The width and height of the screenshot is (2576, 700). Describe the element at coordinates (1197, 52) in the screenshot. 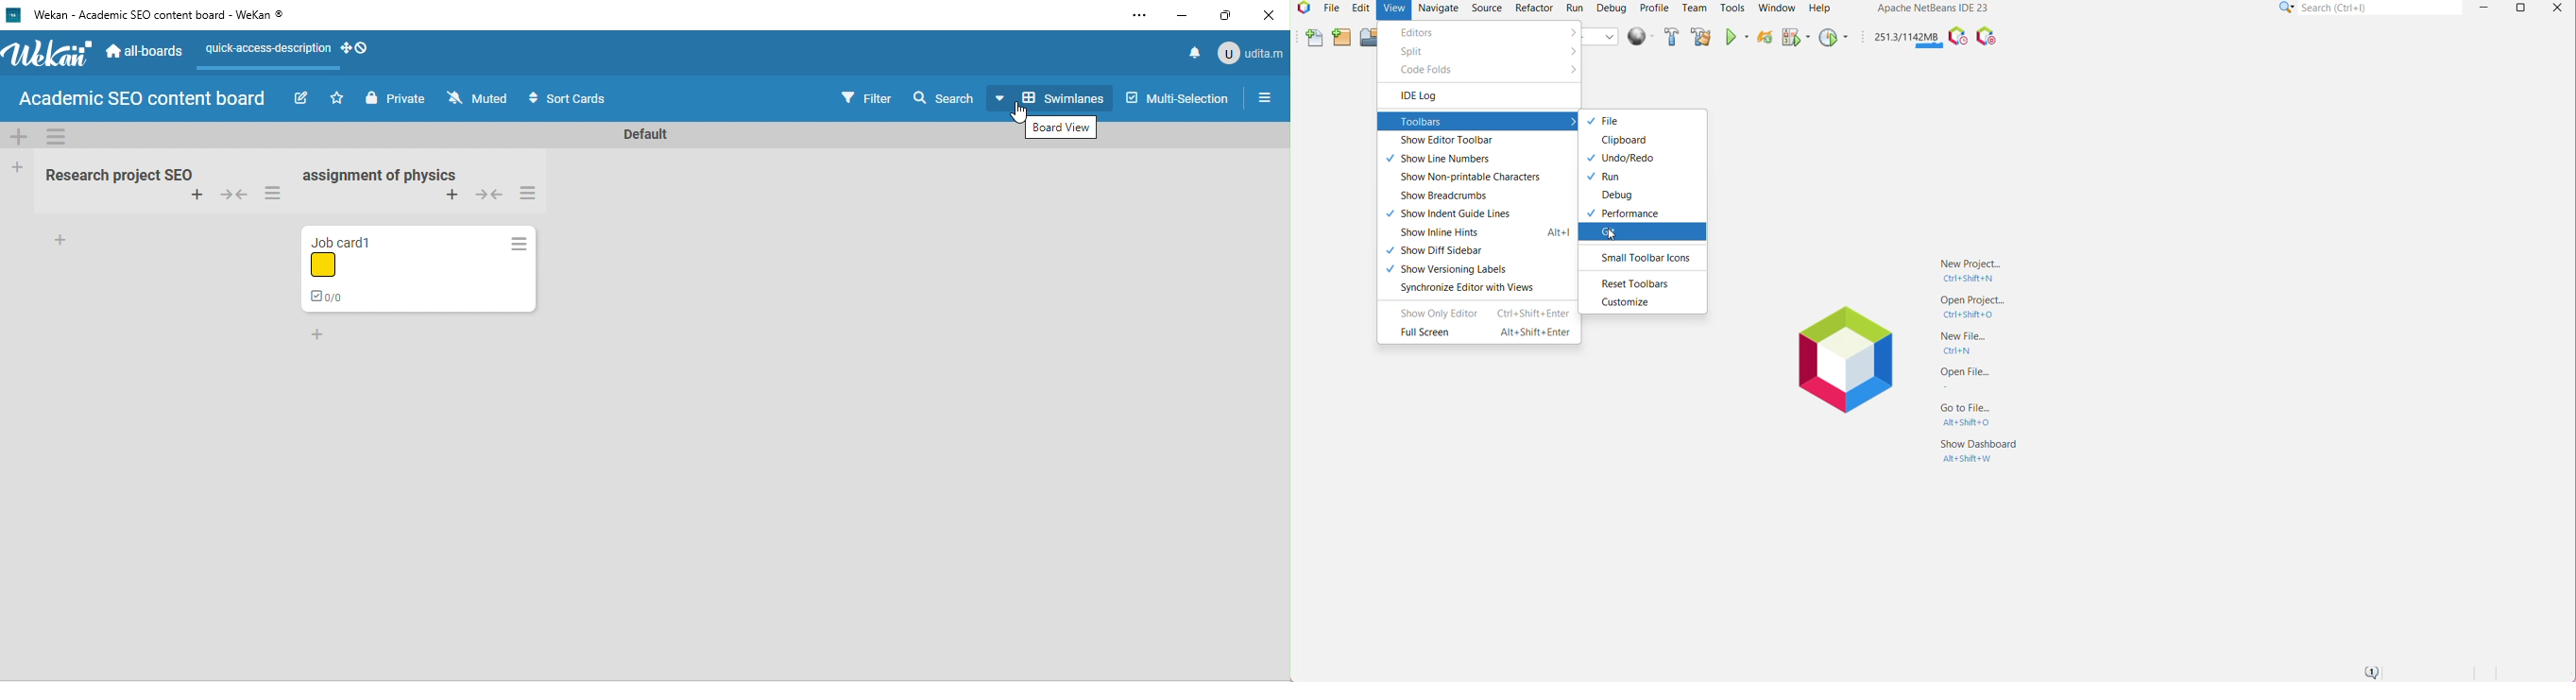

I see `notification` at that location.